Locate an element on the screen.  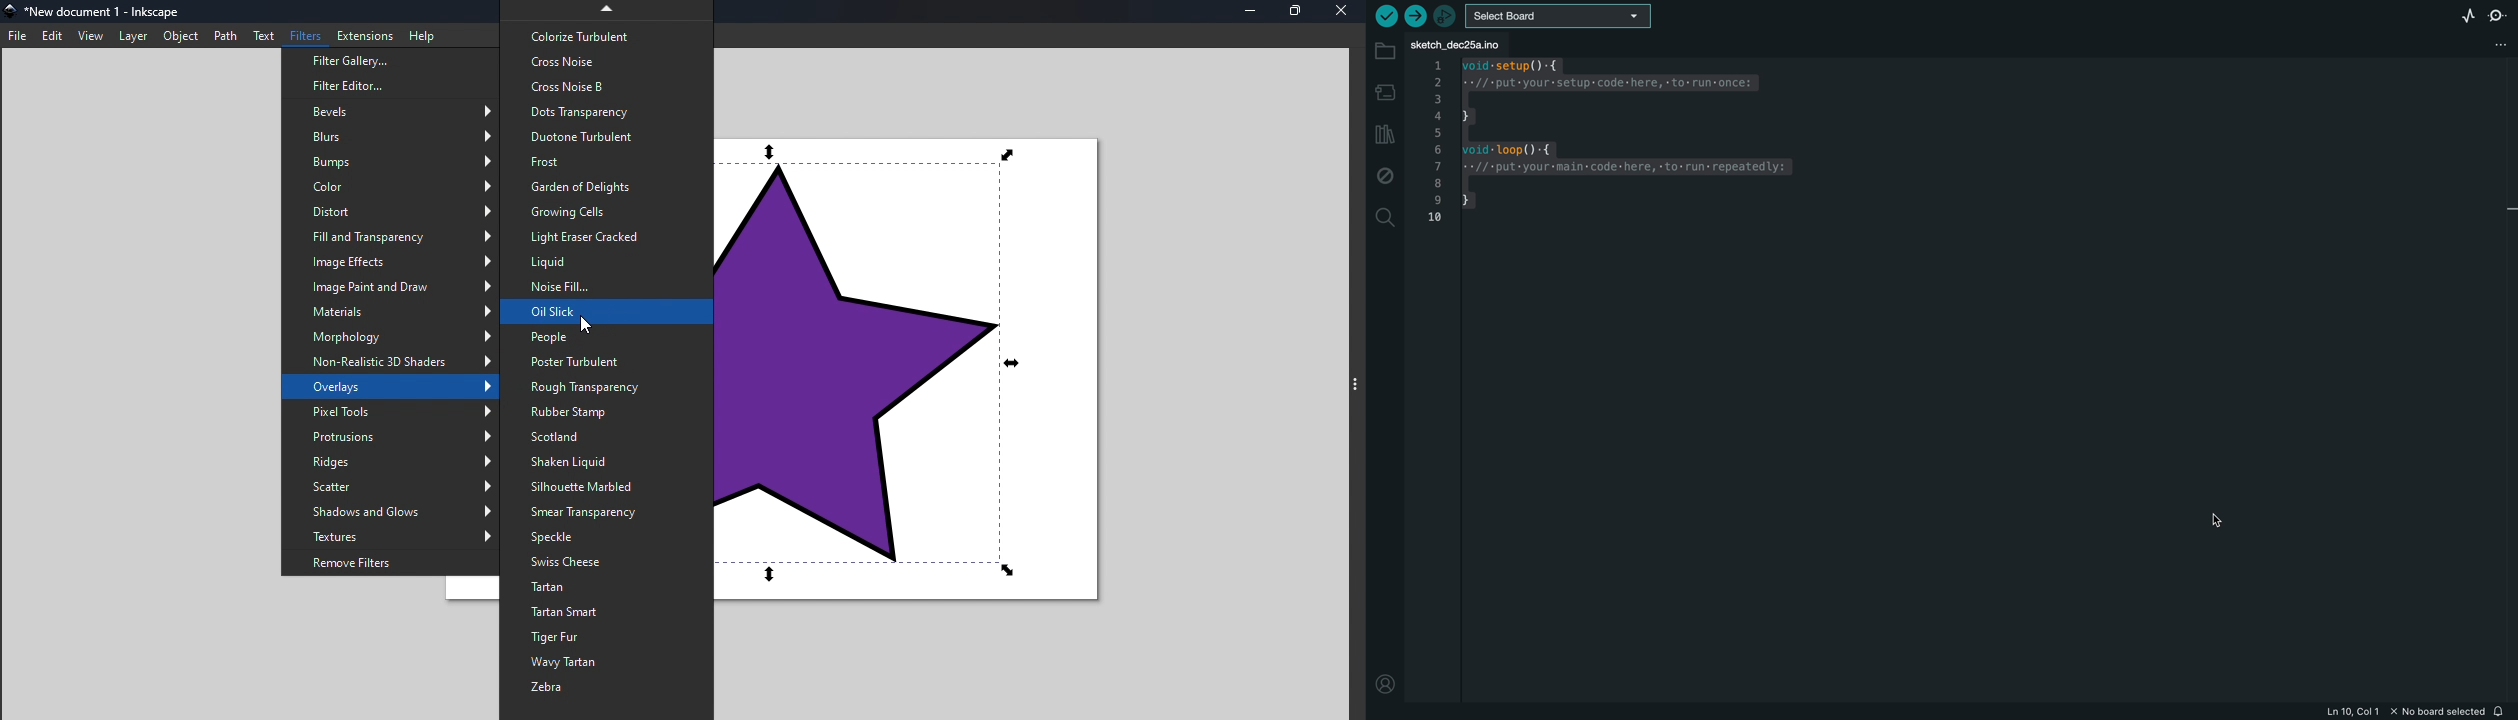
Shadows and glows is located at coordinates (392, 512).